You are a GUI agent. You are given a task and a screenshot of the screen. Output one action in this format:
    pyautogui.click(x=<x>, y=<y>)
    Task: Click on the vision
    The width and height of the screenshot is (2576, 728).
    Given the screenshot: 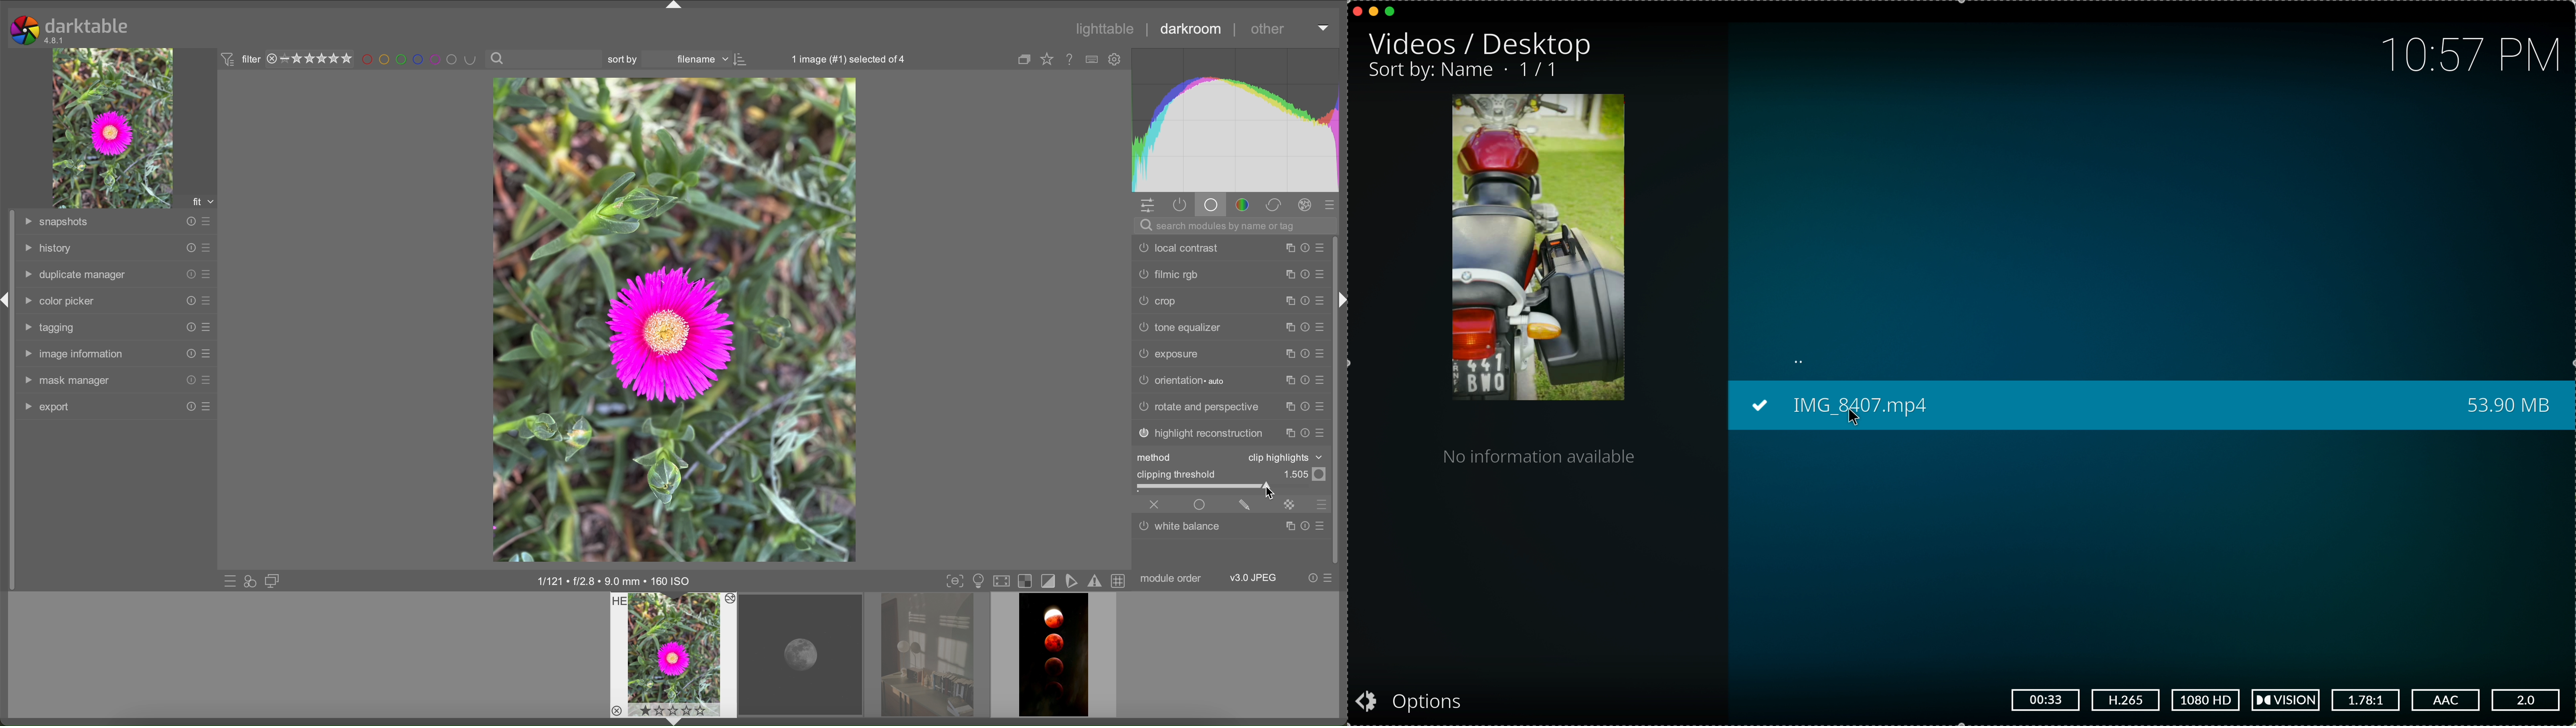 What is the action you would take?
    pyautogui.click(x=2286, y=699)
    